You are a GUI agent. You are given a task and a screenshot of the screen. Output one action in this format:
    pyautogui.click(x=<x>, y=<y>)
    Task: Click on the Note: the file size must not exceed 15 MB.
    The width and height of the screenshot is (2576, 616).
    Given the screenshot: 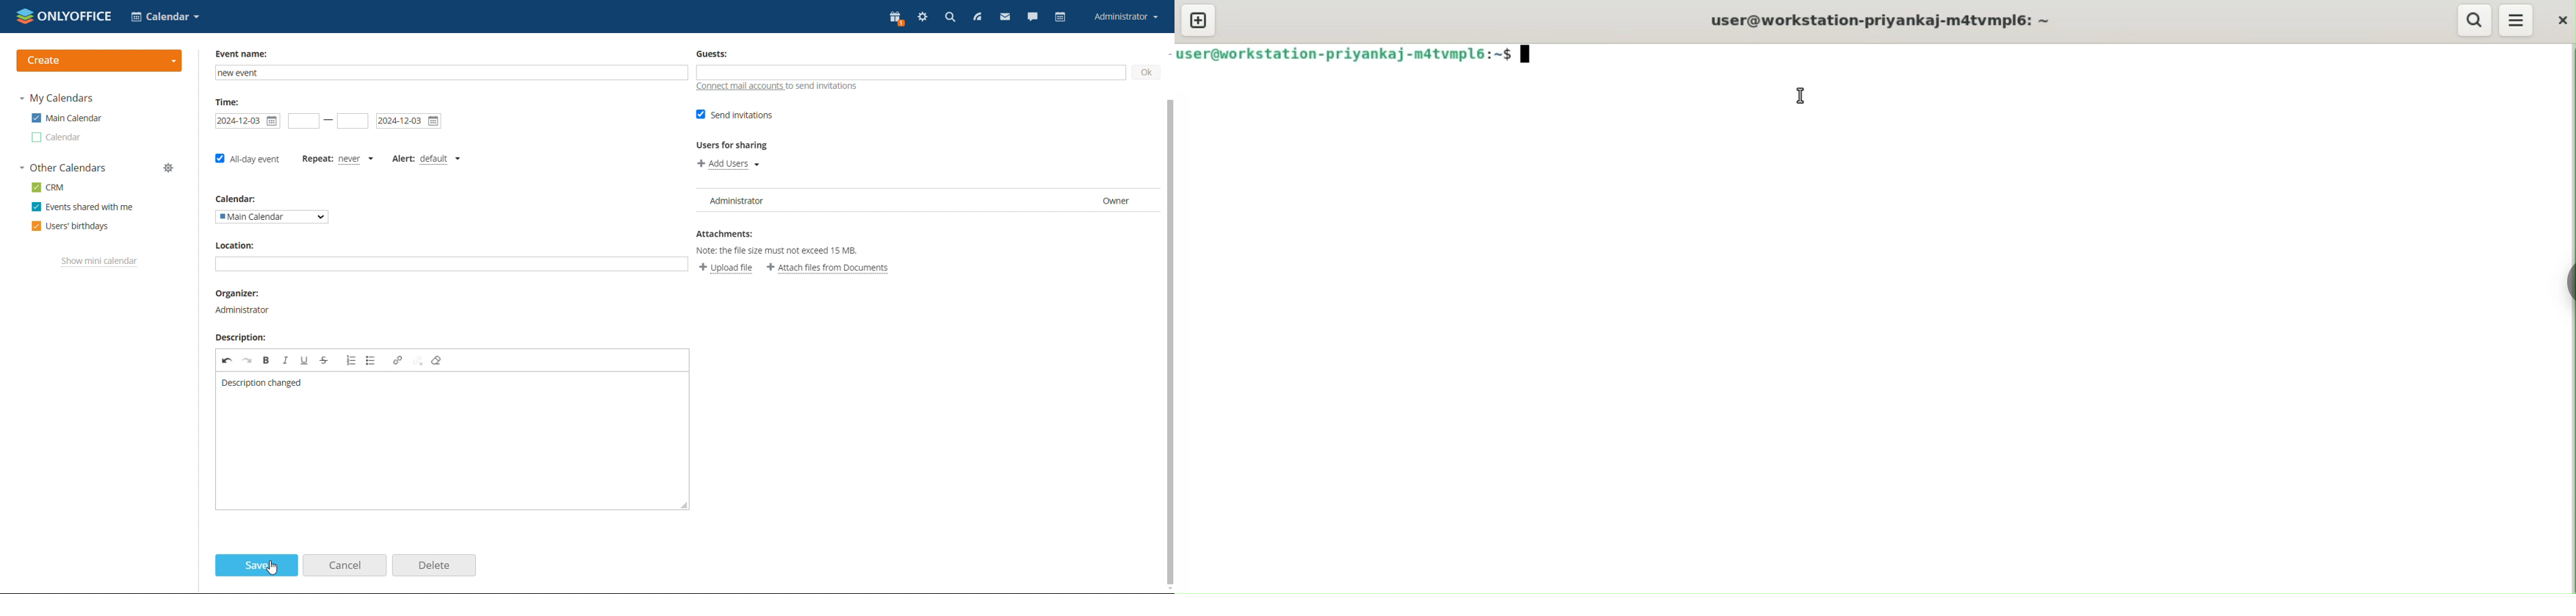 What is the action you would take?
    pyautogui.click(x=780, y=250)
    